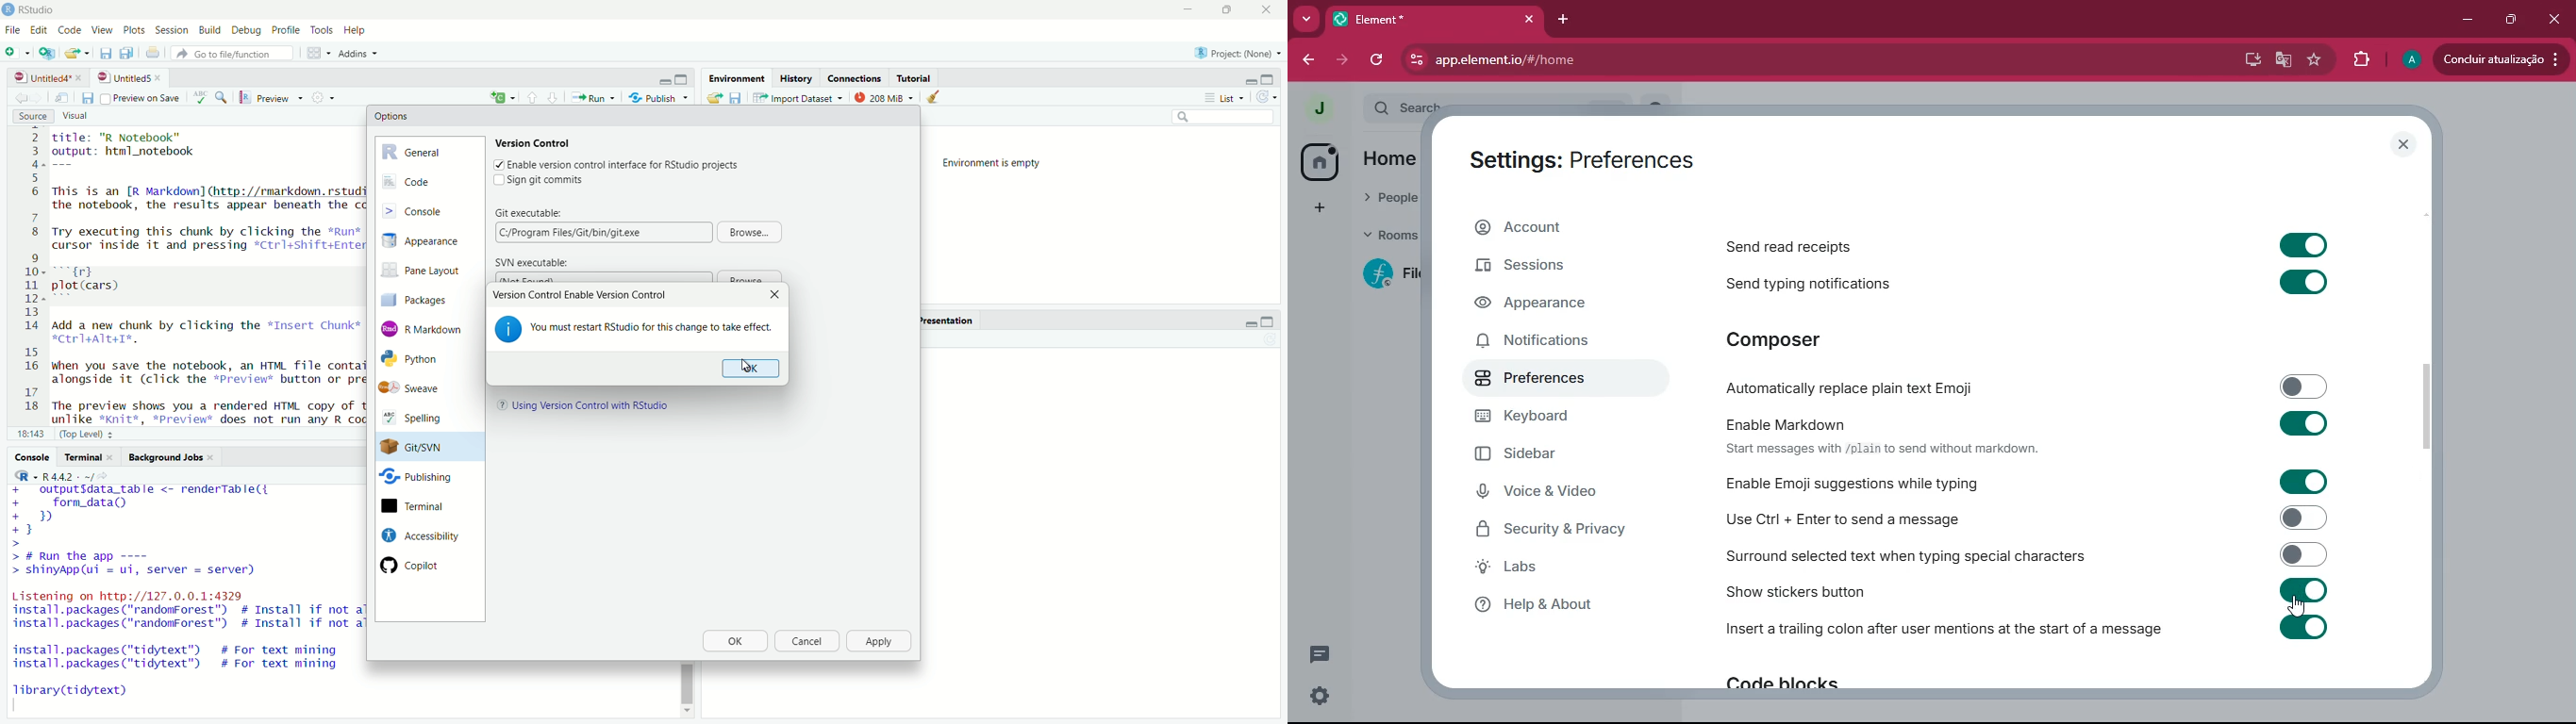  What do you see at coordinates (39, 10) in the screenshot?
I see `RStudio` at bounding box center [39, 10].